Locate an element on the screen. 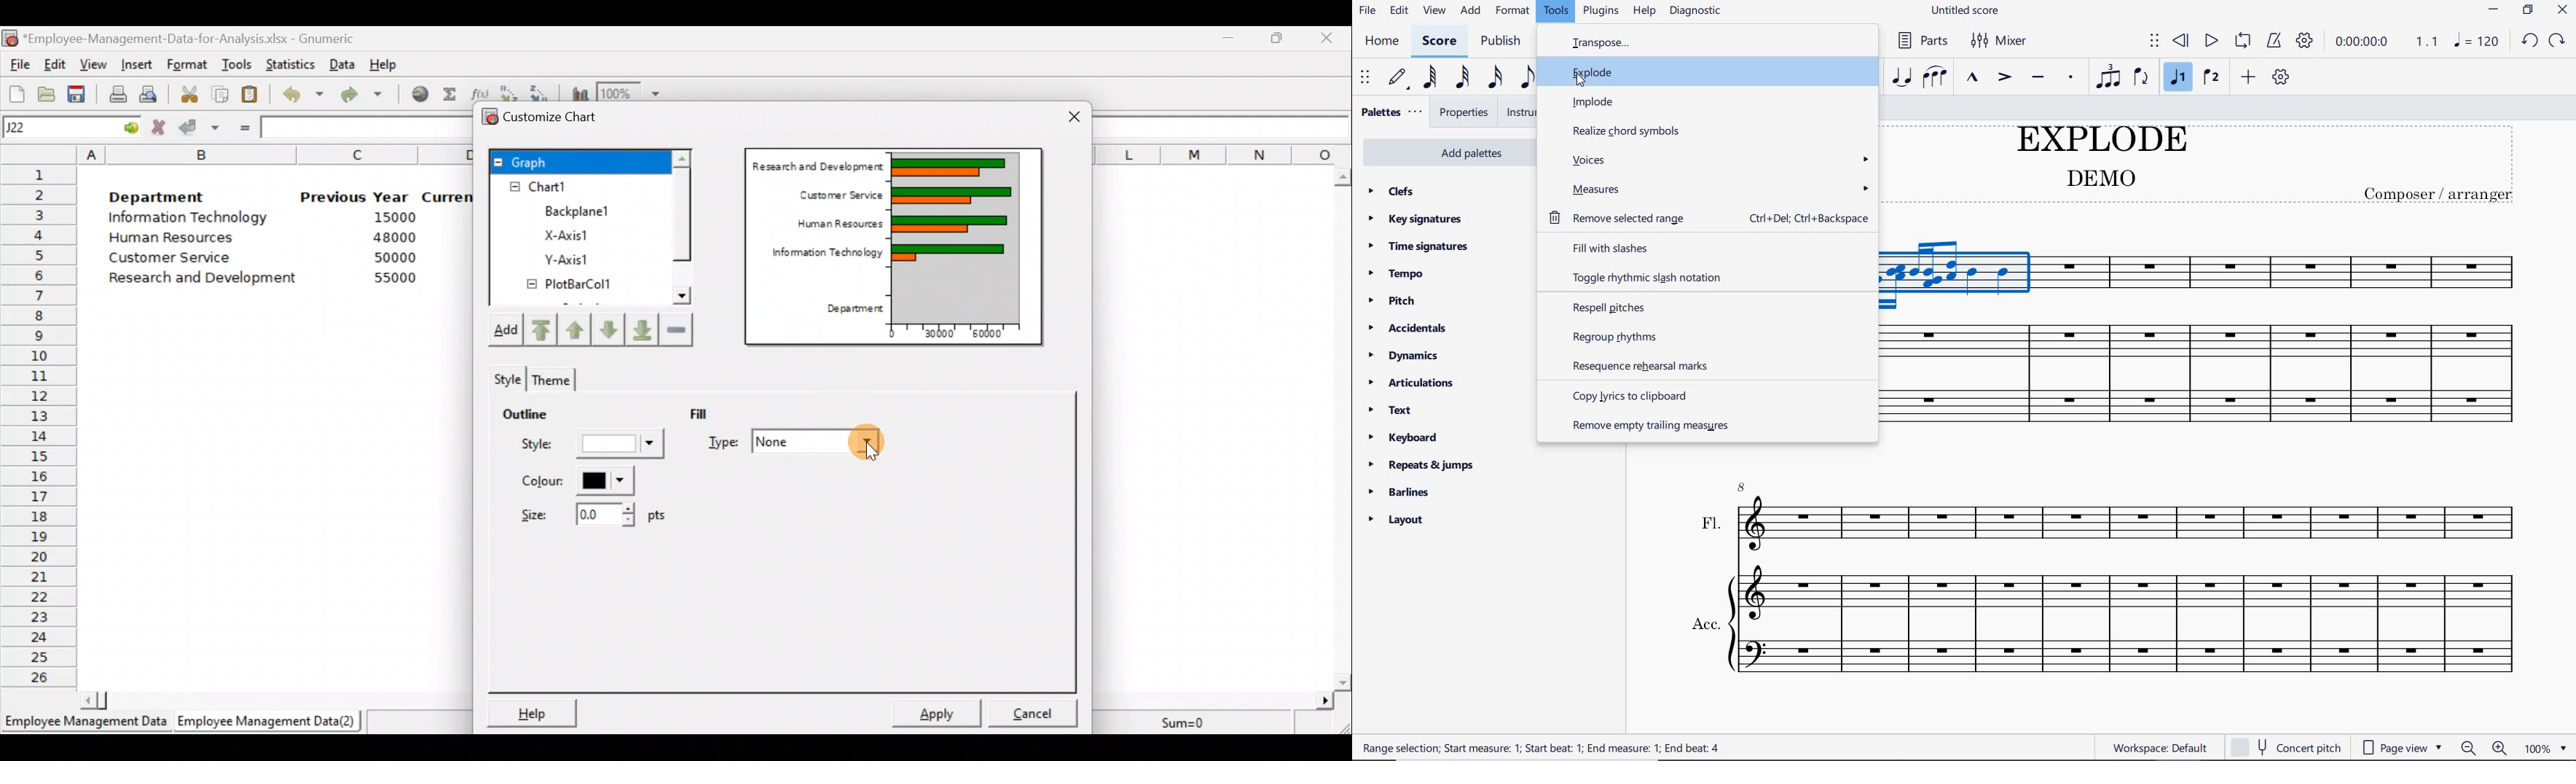  loop playback is located at coordinates (2242, 42).